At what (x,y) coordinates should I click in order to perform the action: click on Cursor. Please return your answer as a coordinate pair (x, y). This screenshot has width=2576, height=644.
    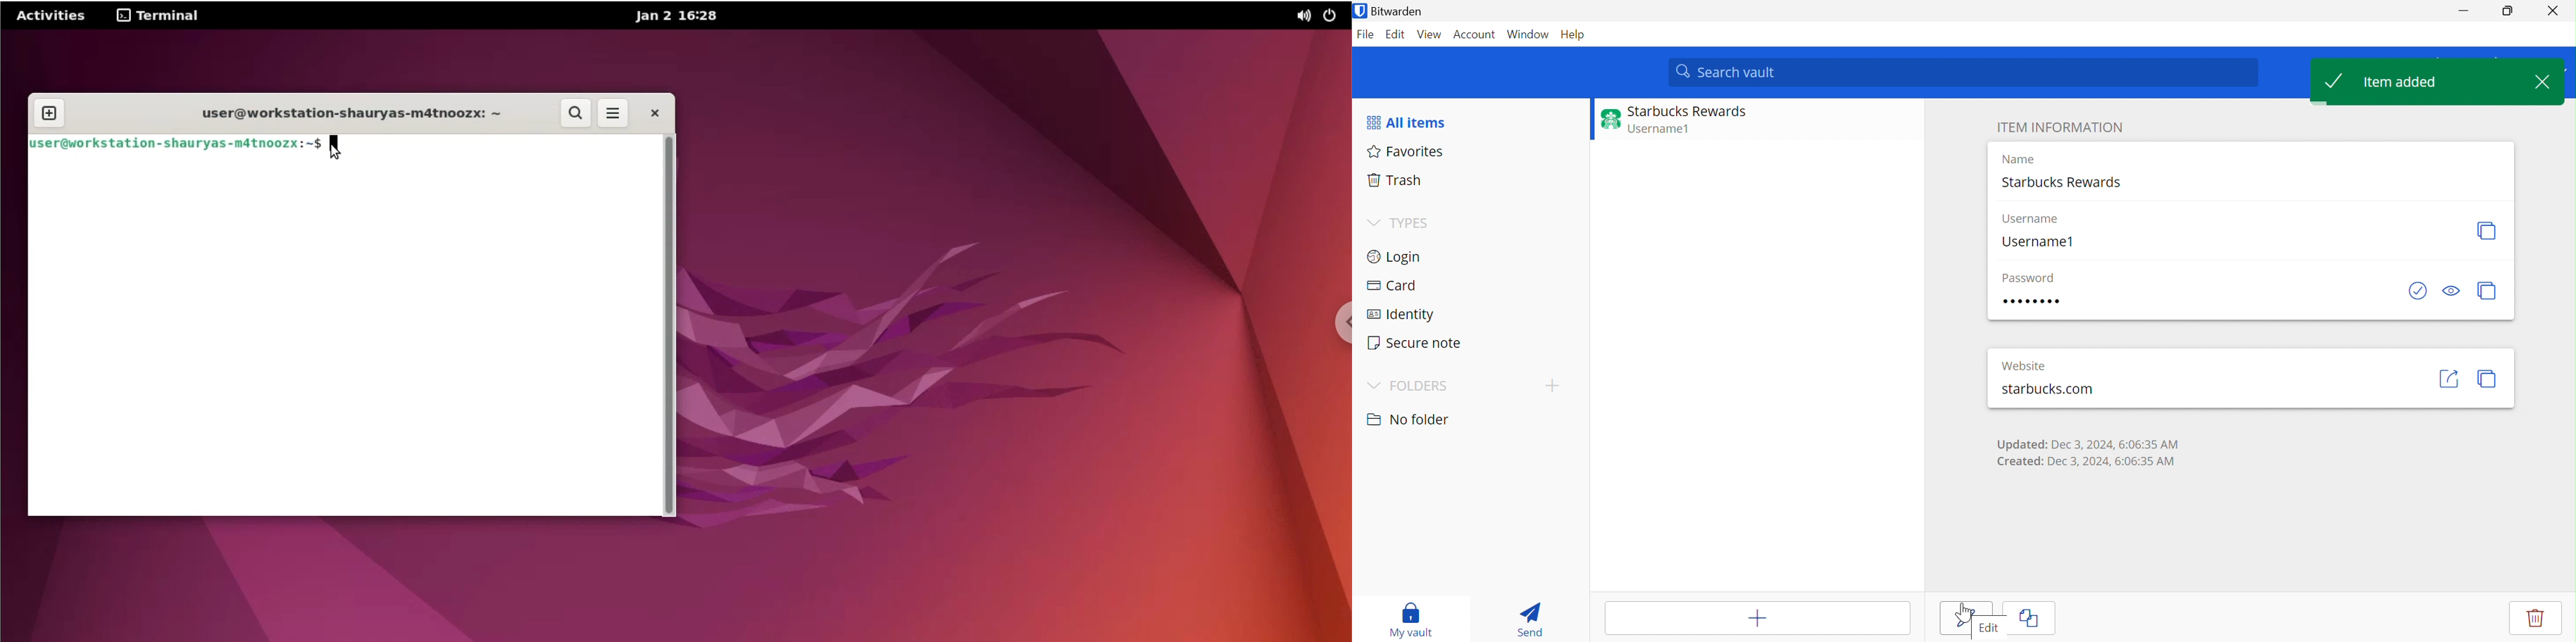
    Looking at the image, I should click on (1962, 611).